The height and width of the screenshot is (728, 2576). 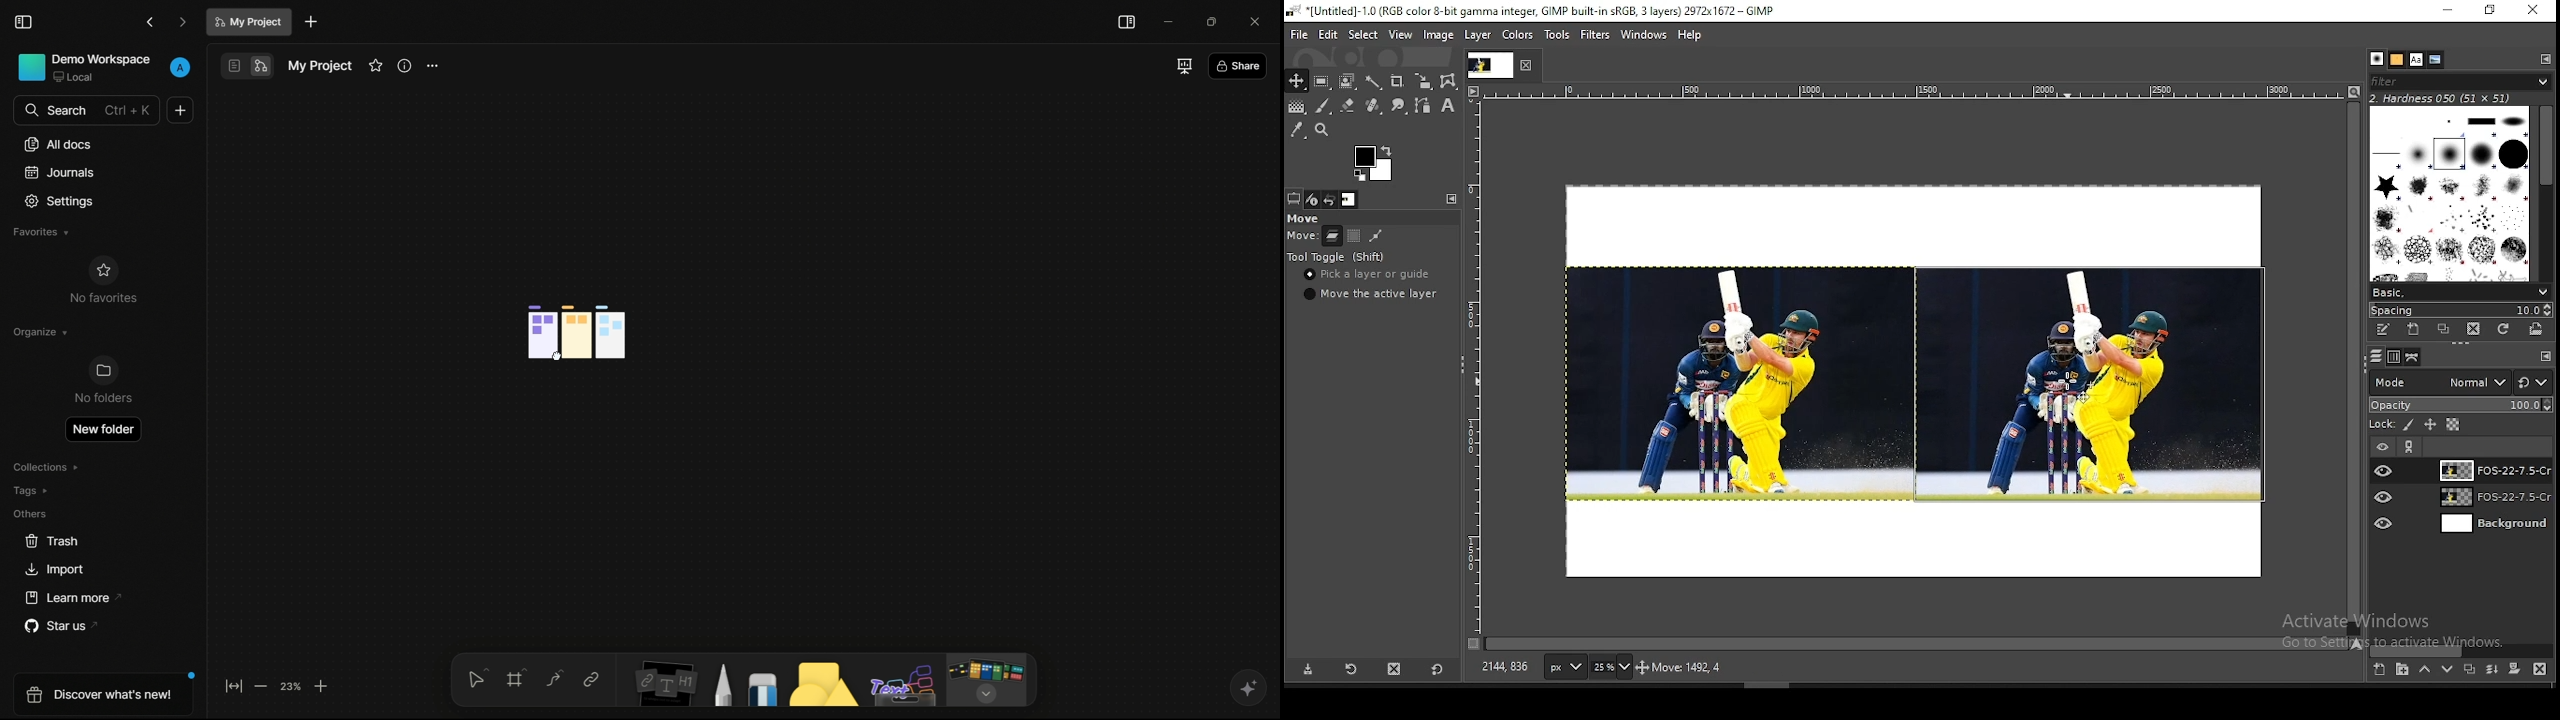 What do you see at coordinates (2397, 59) in the screenshot?
I see `patterns` at bounding box center [2397, 59].